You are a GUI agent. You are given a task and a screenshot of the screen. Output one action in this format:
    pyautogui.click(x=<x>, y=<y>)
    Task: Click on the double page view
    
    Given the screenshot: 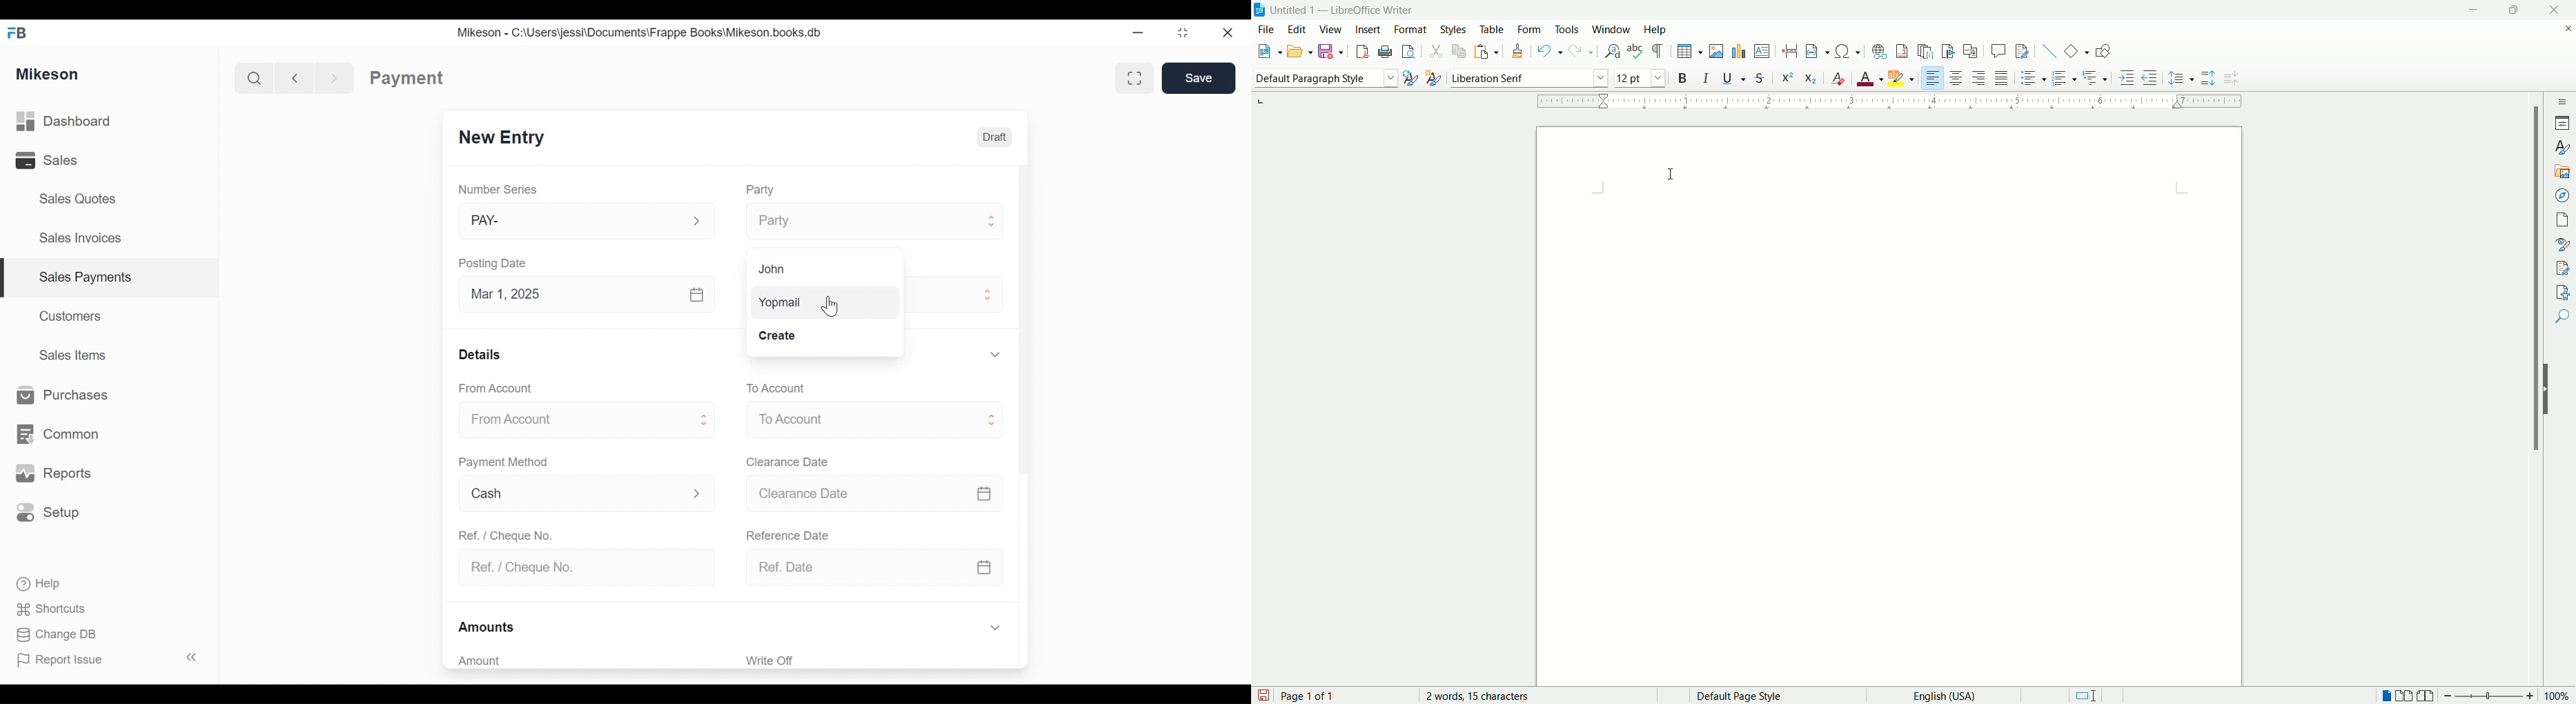 What is the action you would take?
    pyautogui.click(x=2405, y=695)
    